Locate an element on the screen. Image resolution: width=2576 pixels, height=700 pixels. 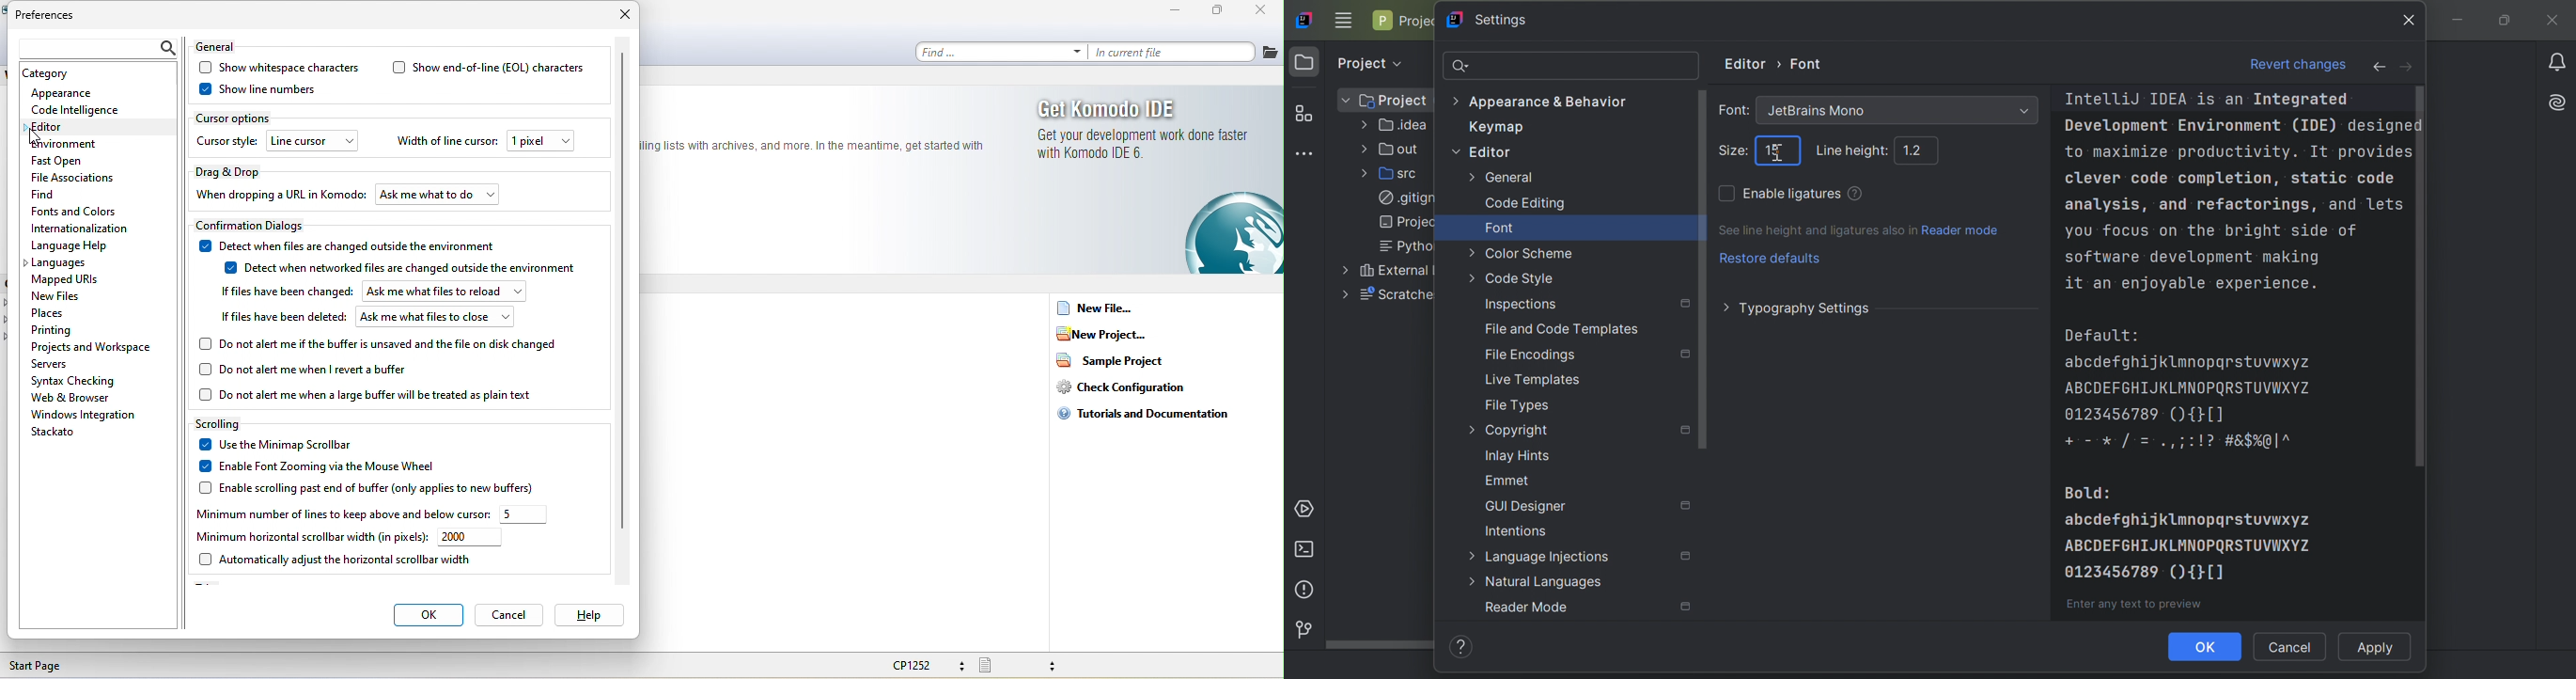
Apply is located at coordinates (2379, 649).